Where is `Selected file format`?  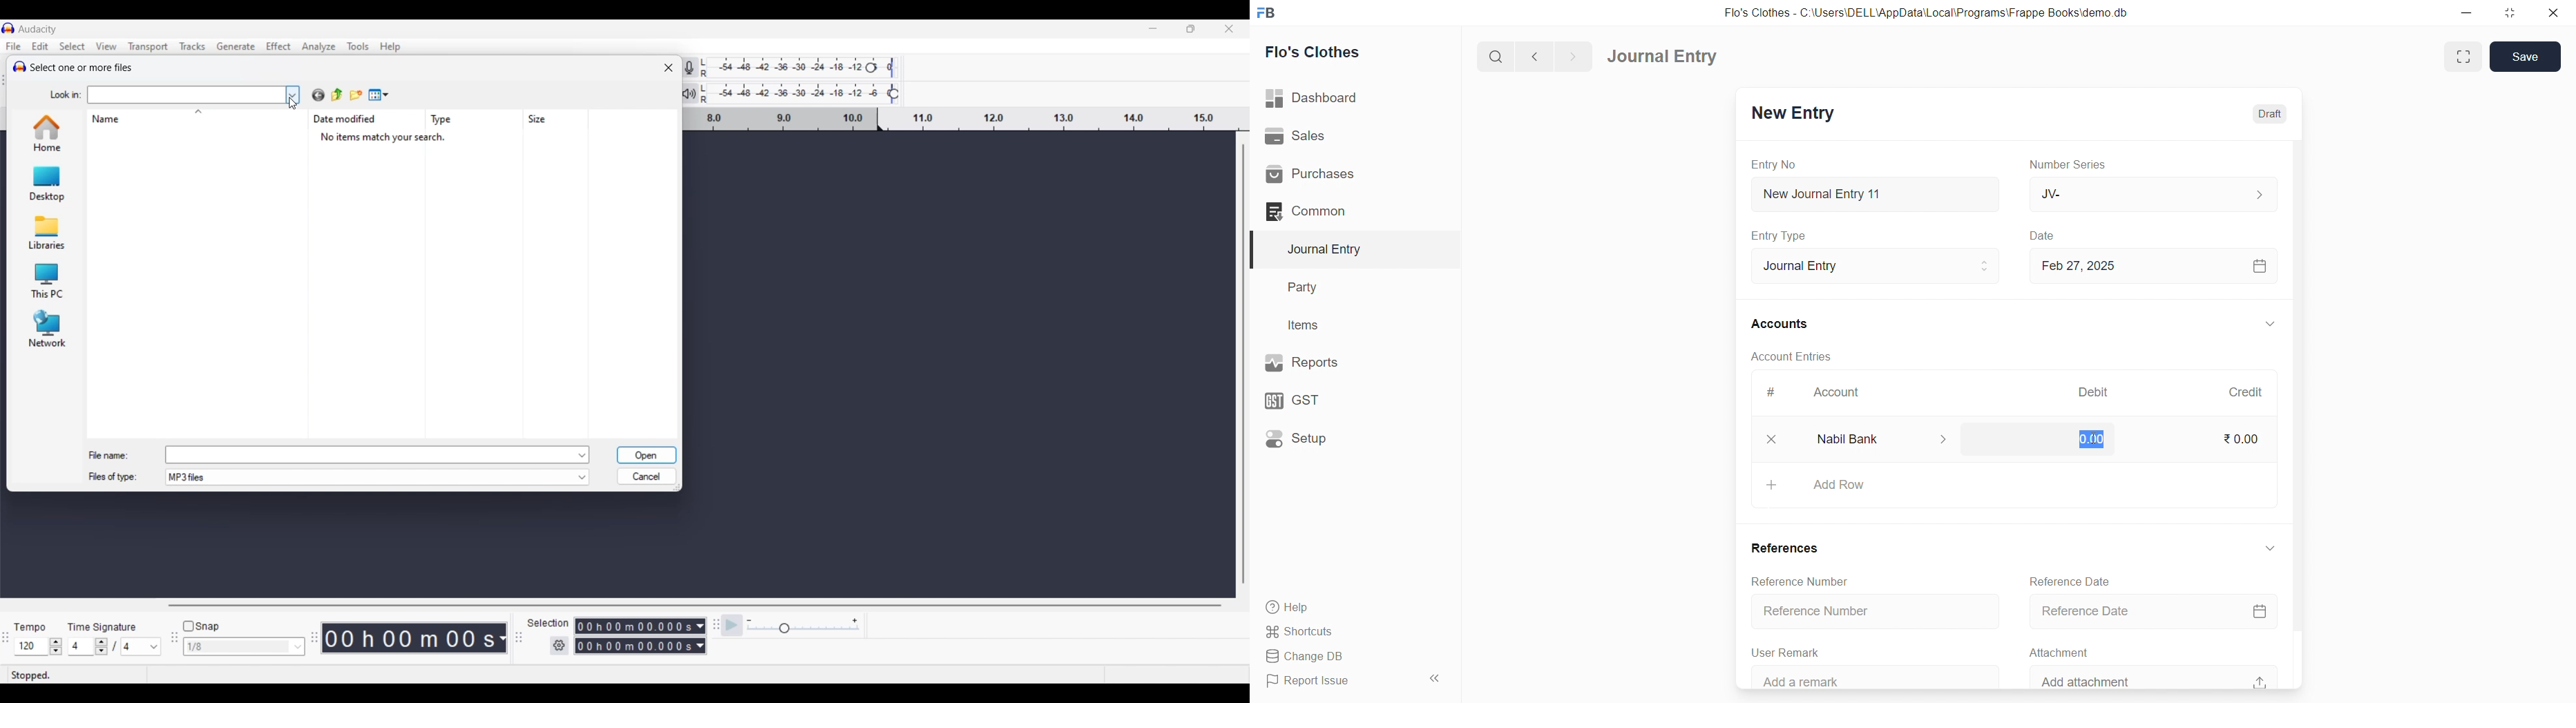 Selected file format is located at coordinates (369, 478).